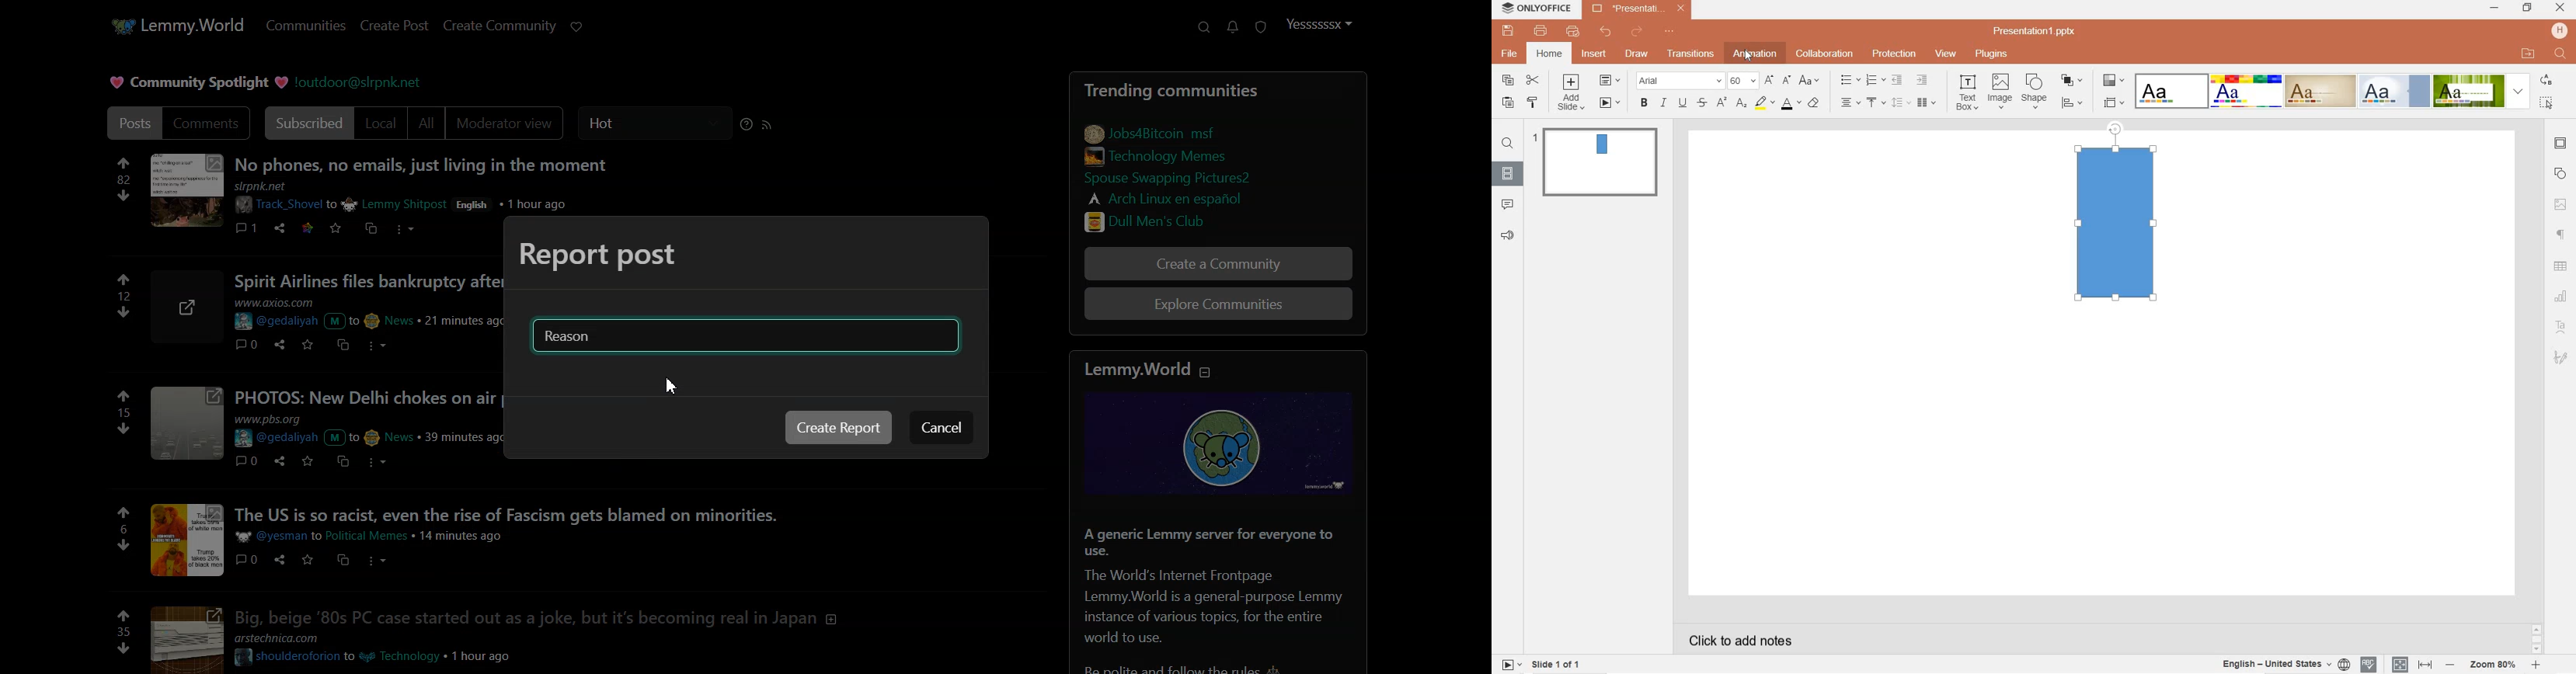 The height and width of the screenshot is (700, 2576). I want to click on Subscribed, so click(306, 123).